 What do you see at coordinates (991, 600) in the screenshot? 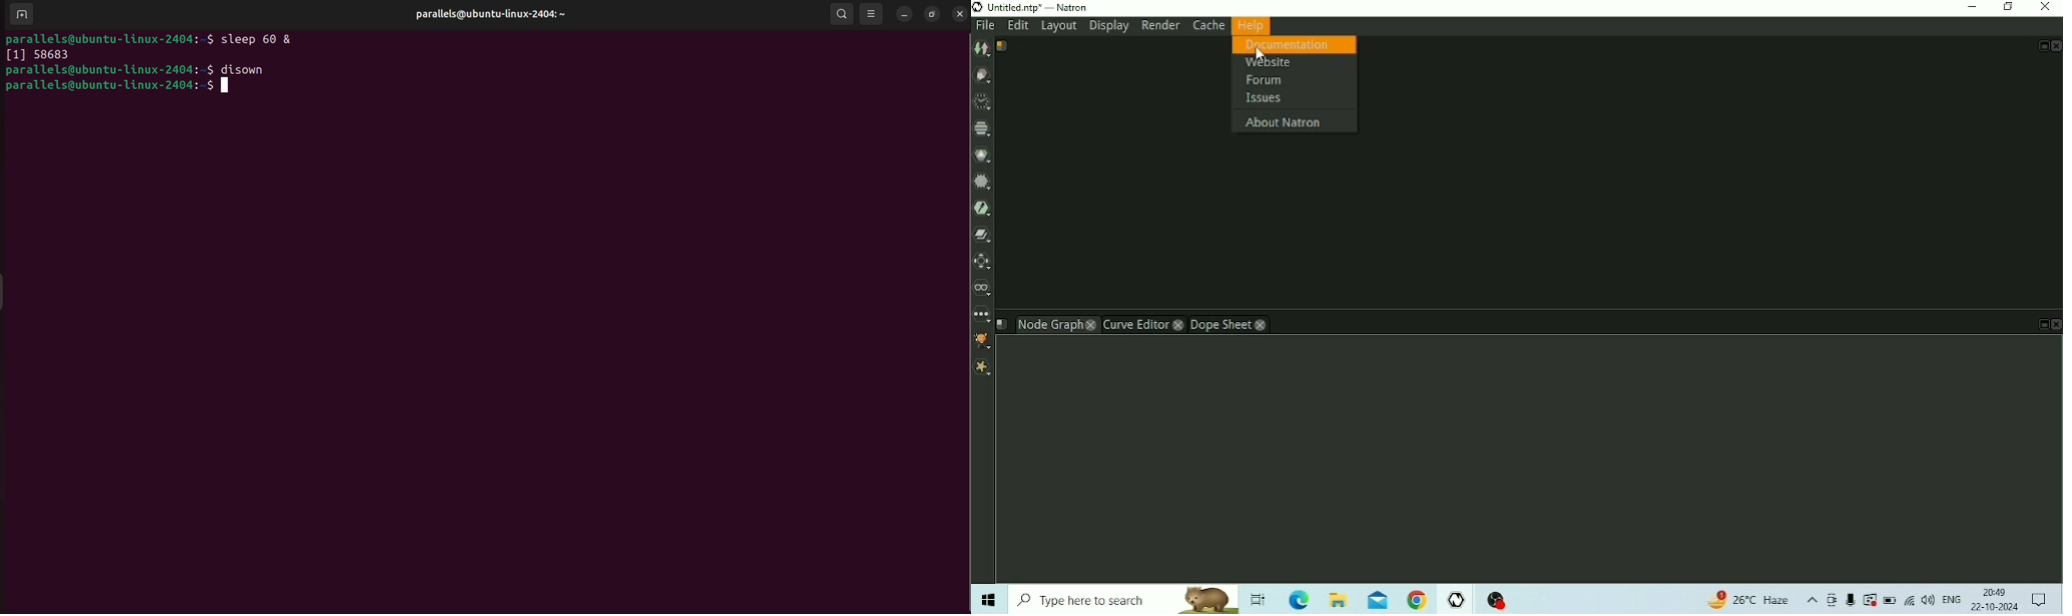
I see `Windows` at bounding box center [991, 600].